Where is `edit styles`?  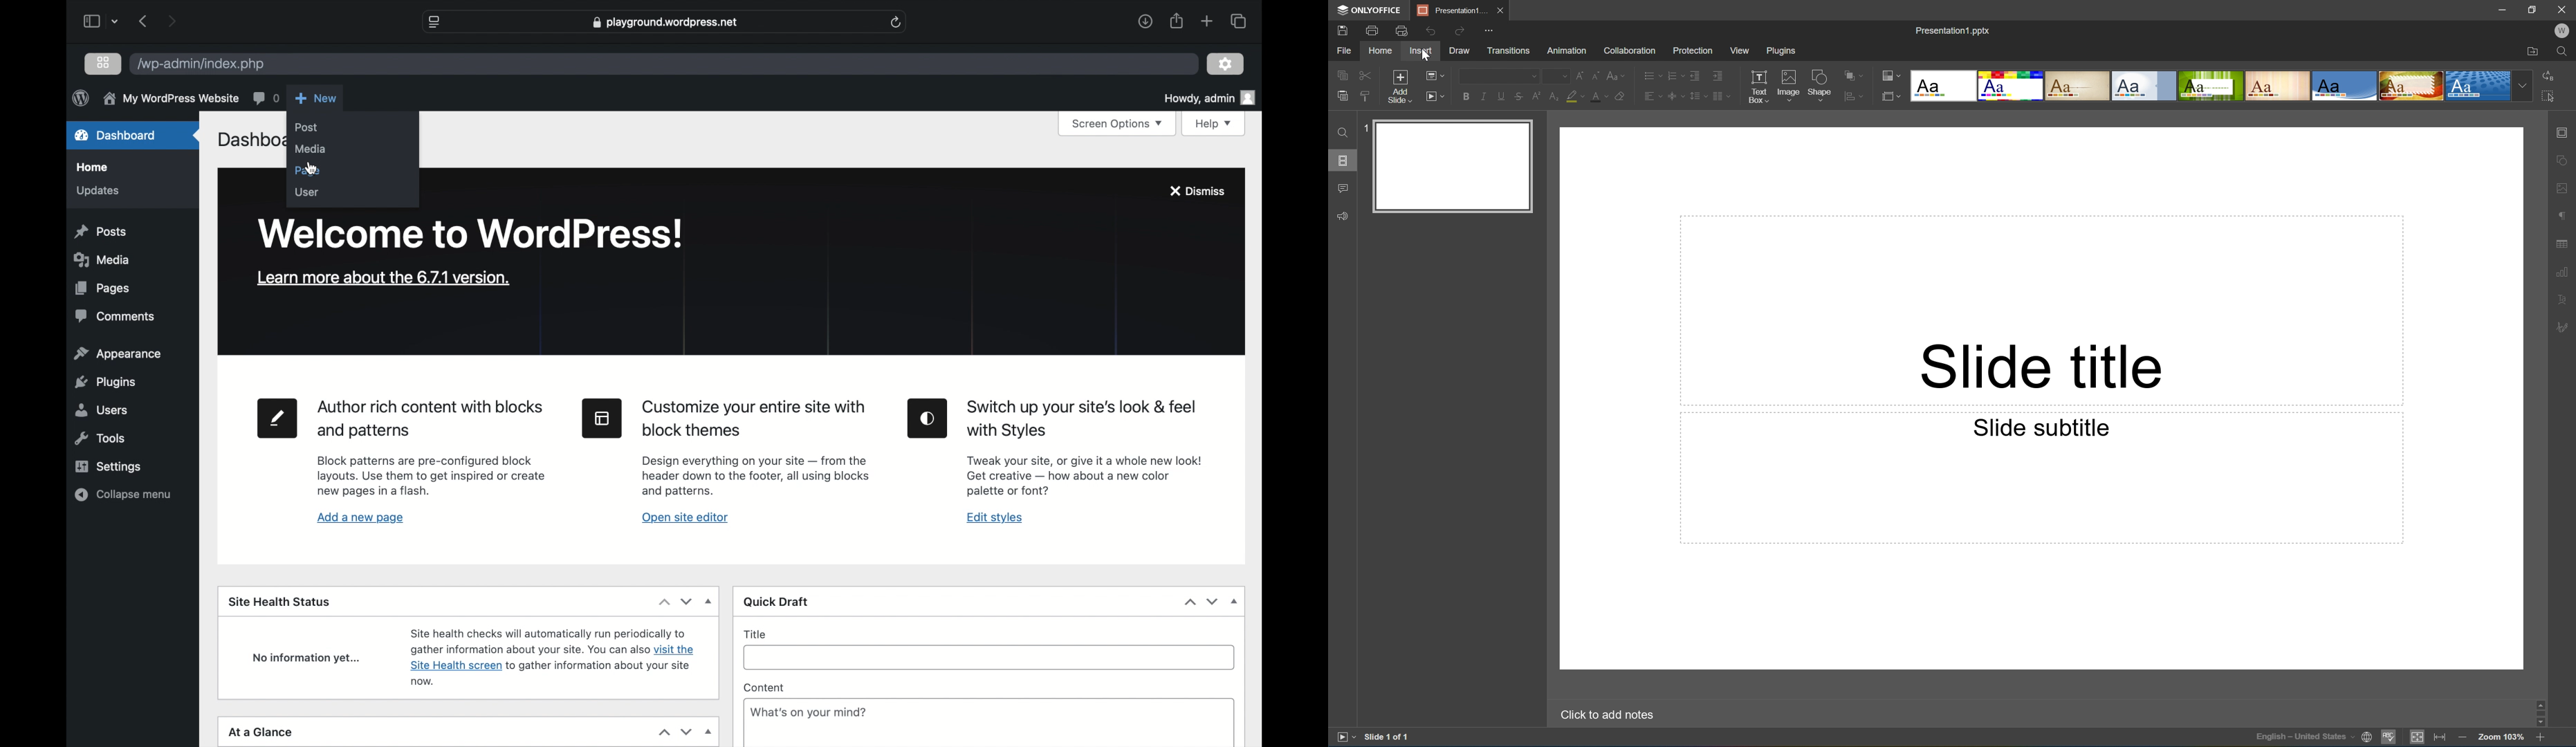
edit styles is located at coordinates (928, 418).